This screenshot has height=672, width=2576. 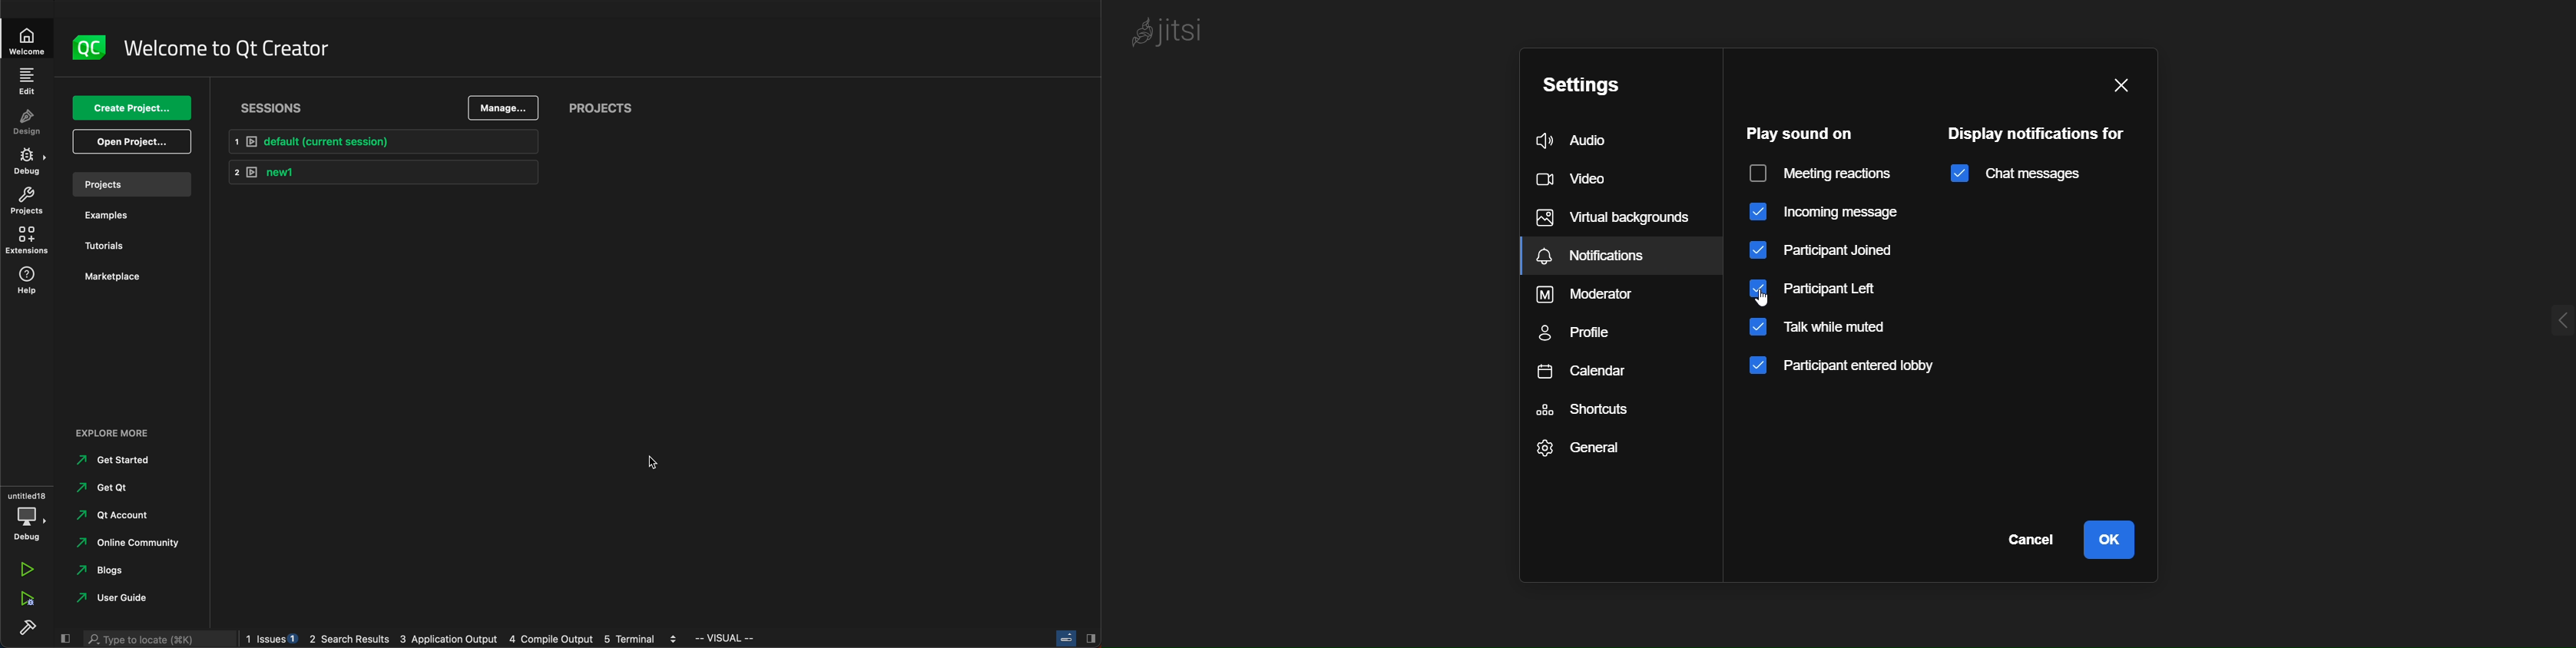 I want to click on incoming message, so click(x=1821, y=213).